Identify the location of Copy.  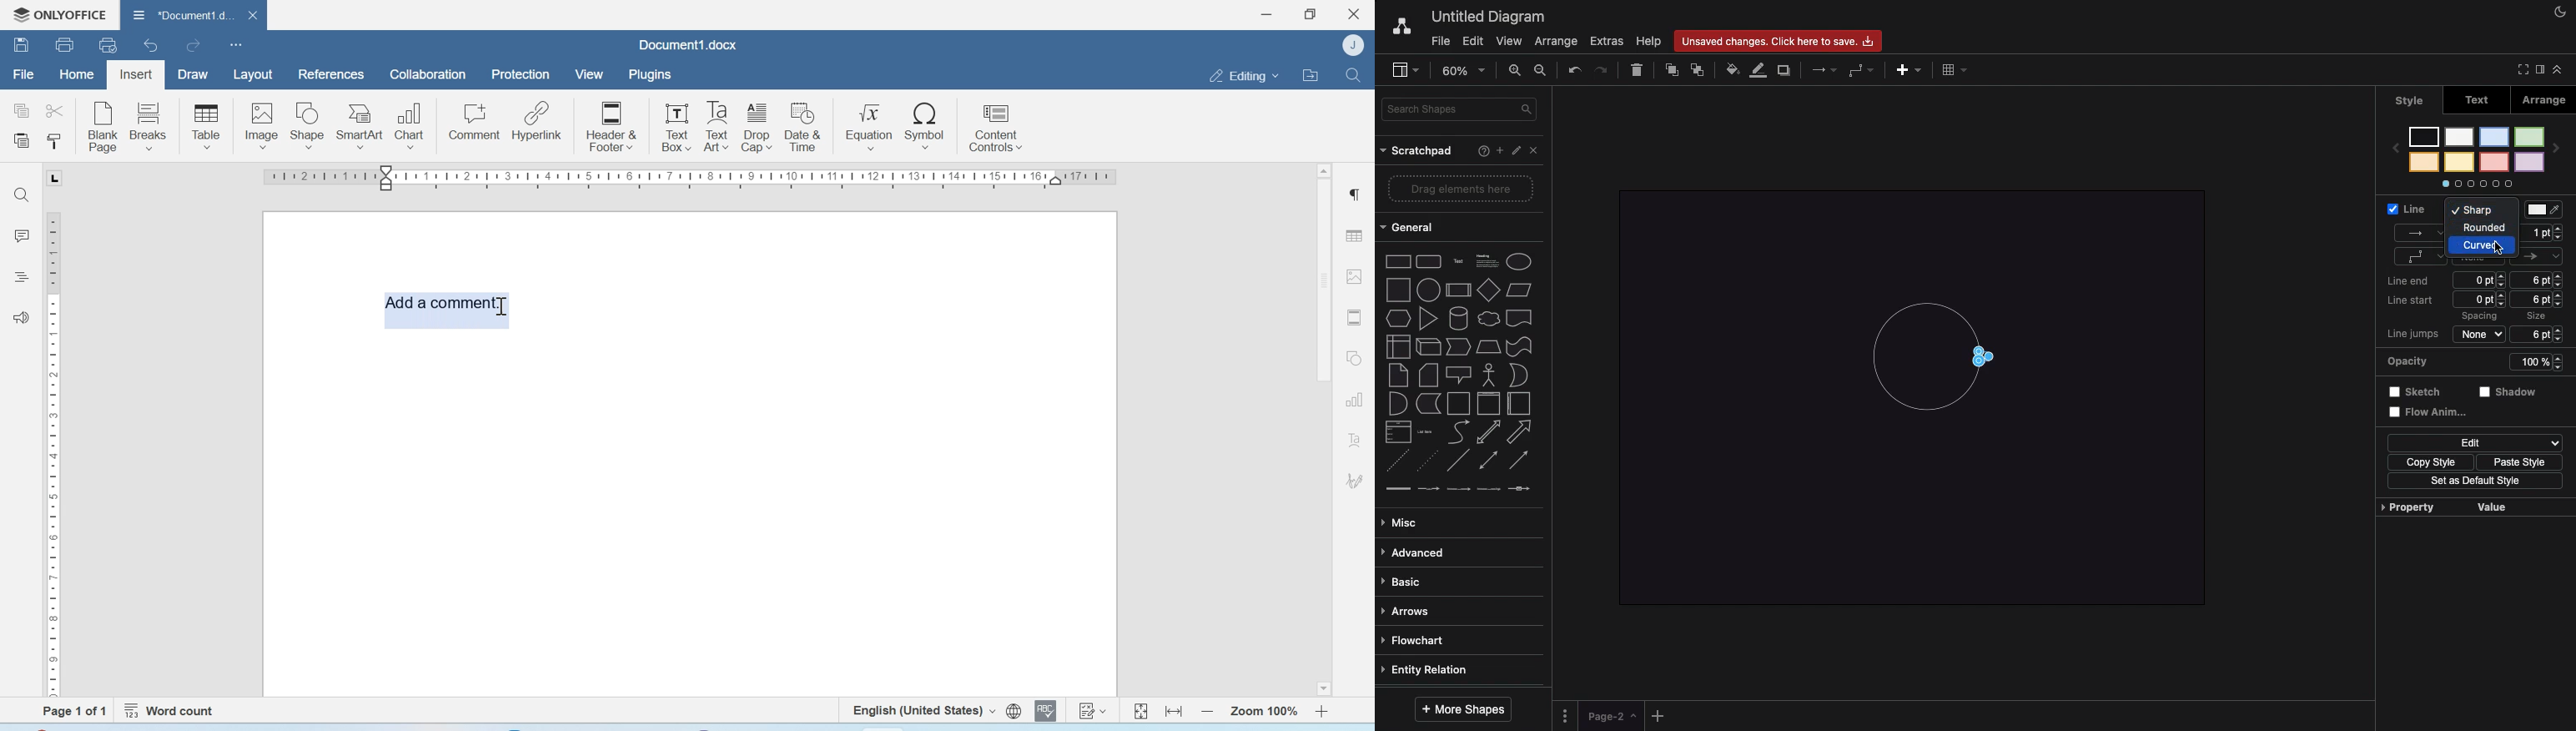
(22, 111).